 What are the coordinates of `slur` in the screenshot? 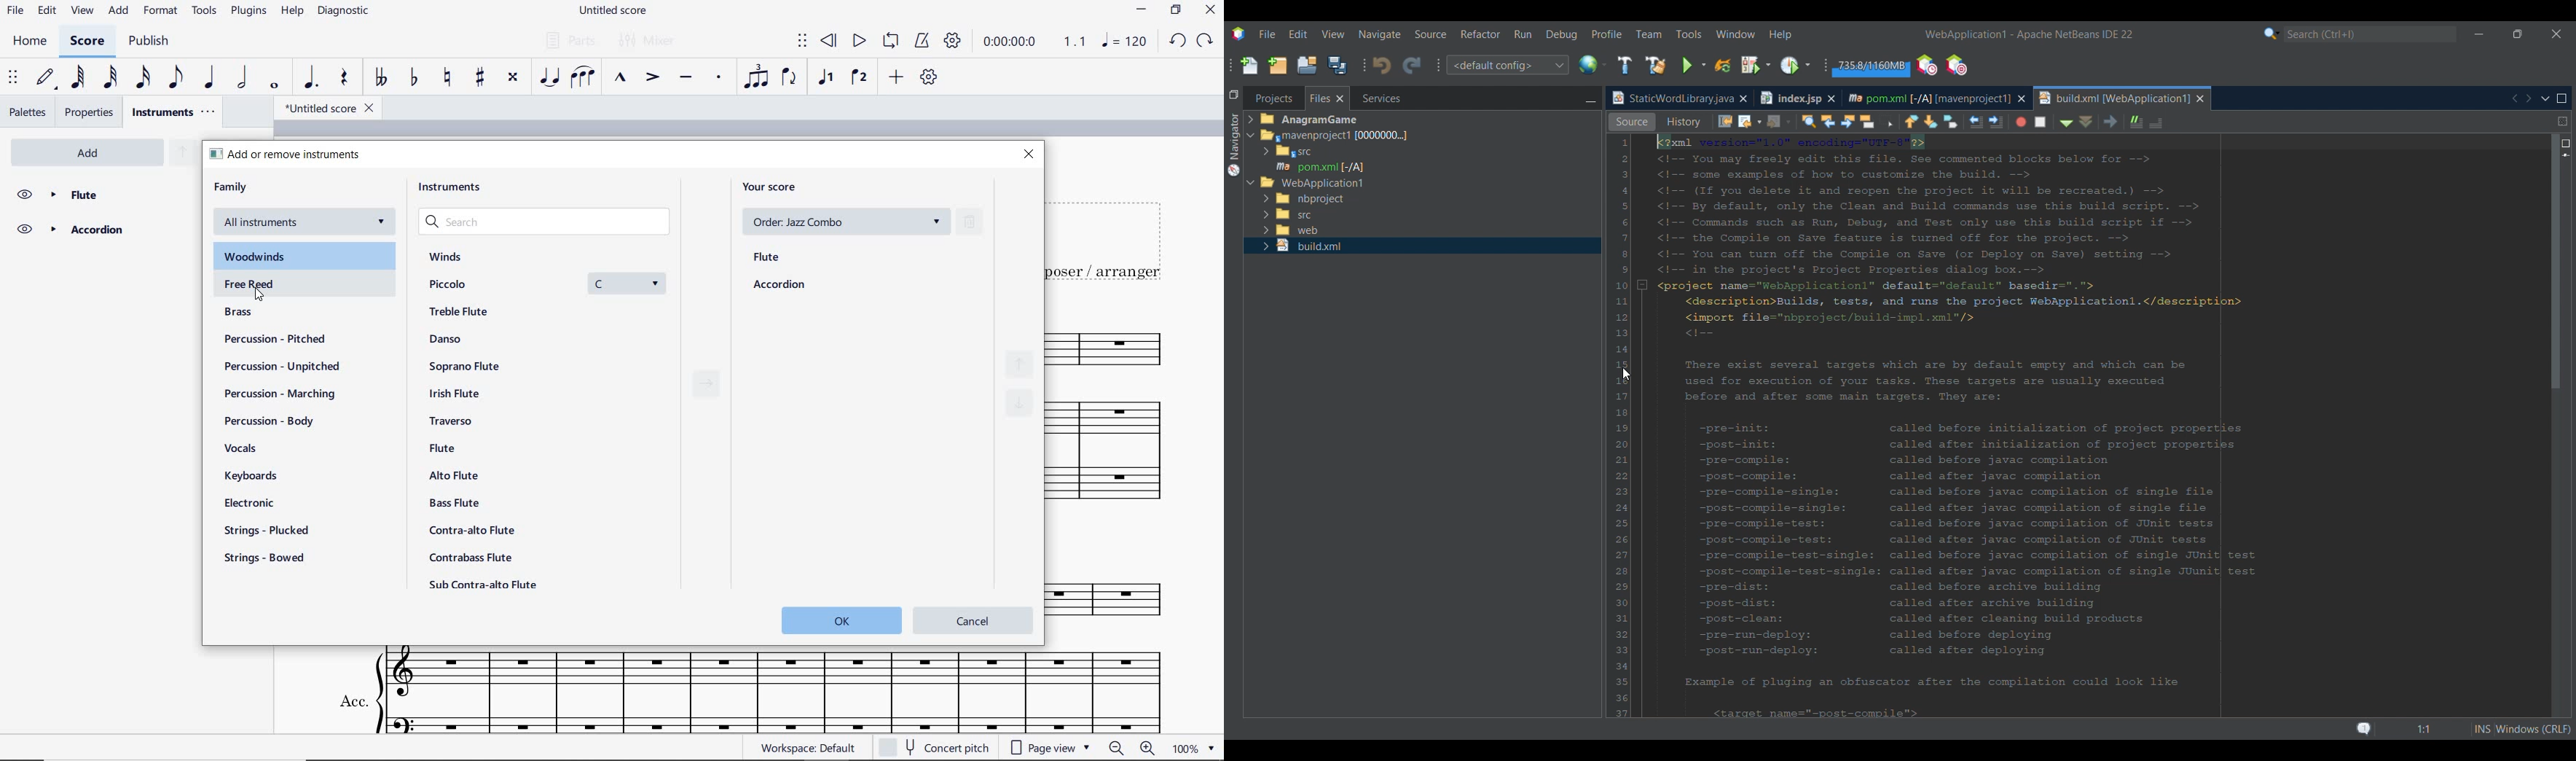 It's located at (585, 78).